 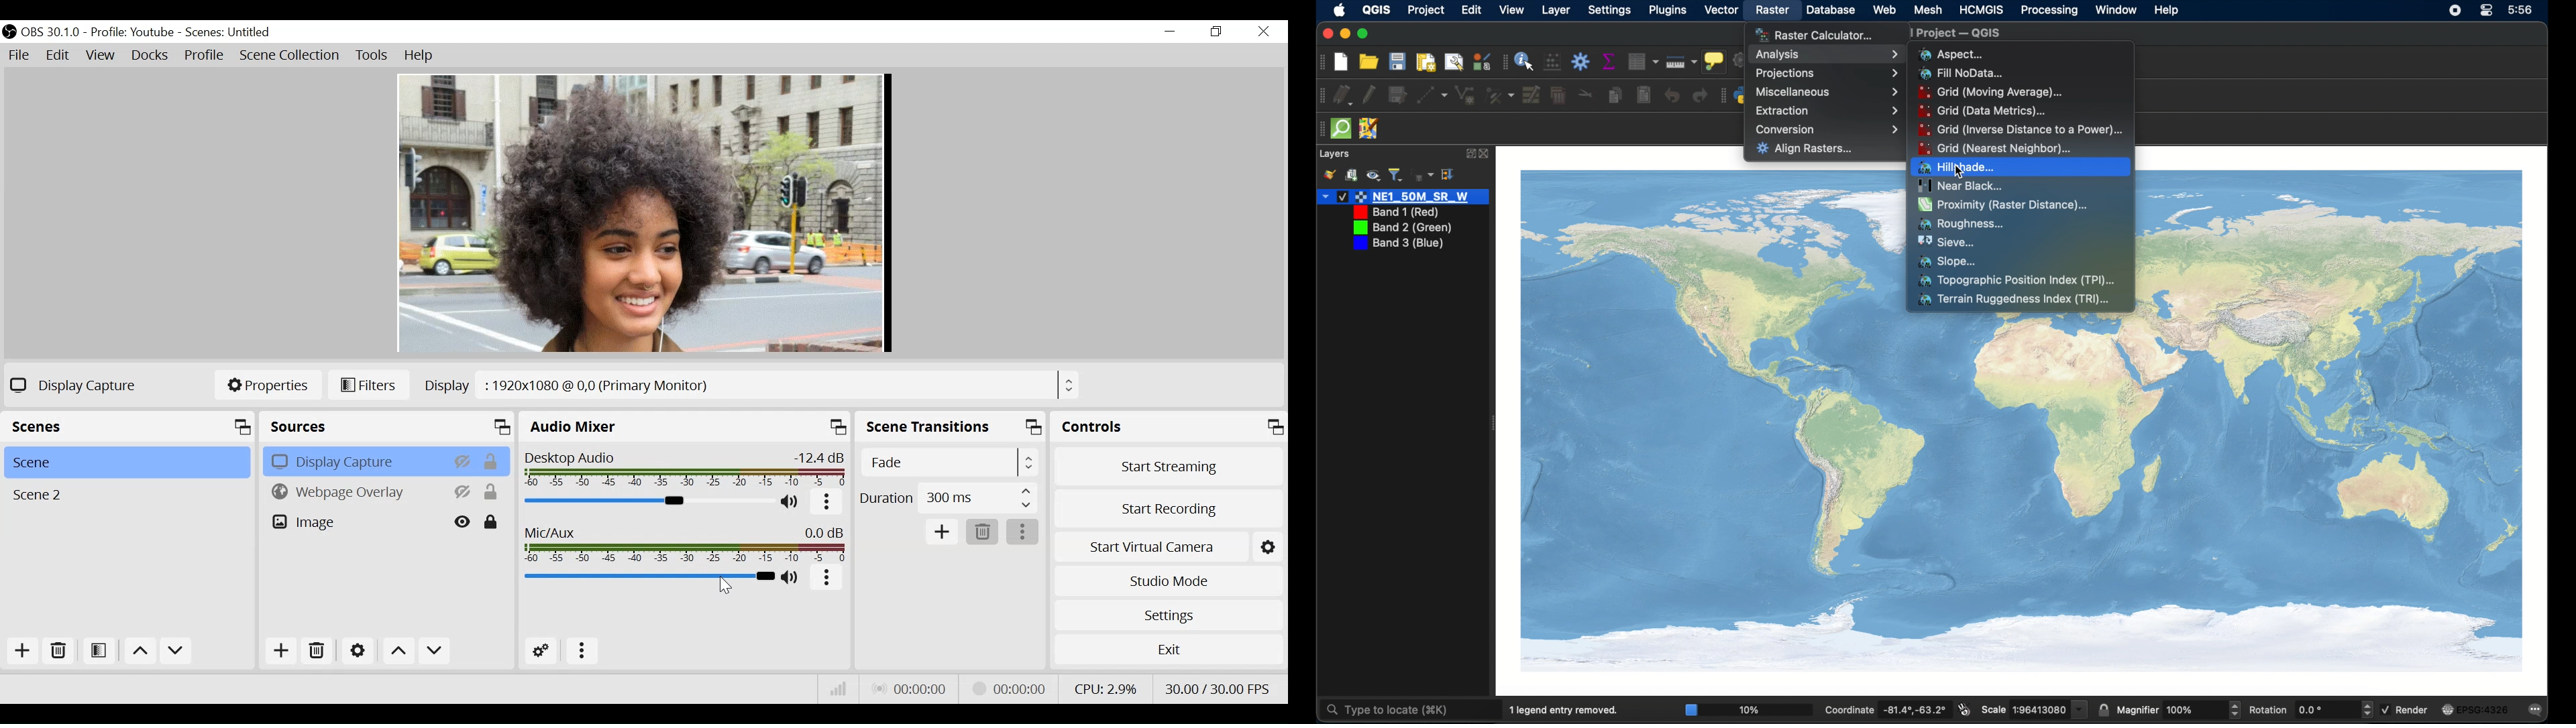 What do you see at coordinates (1747, 709) in the screenshot?
I see `10%` at bounding box center [1747, 709].